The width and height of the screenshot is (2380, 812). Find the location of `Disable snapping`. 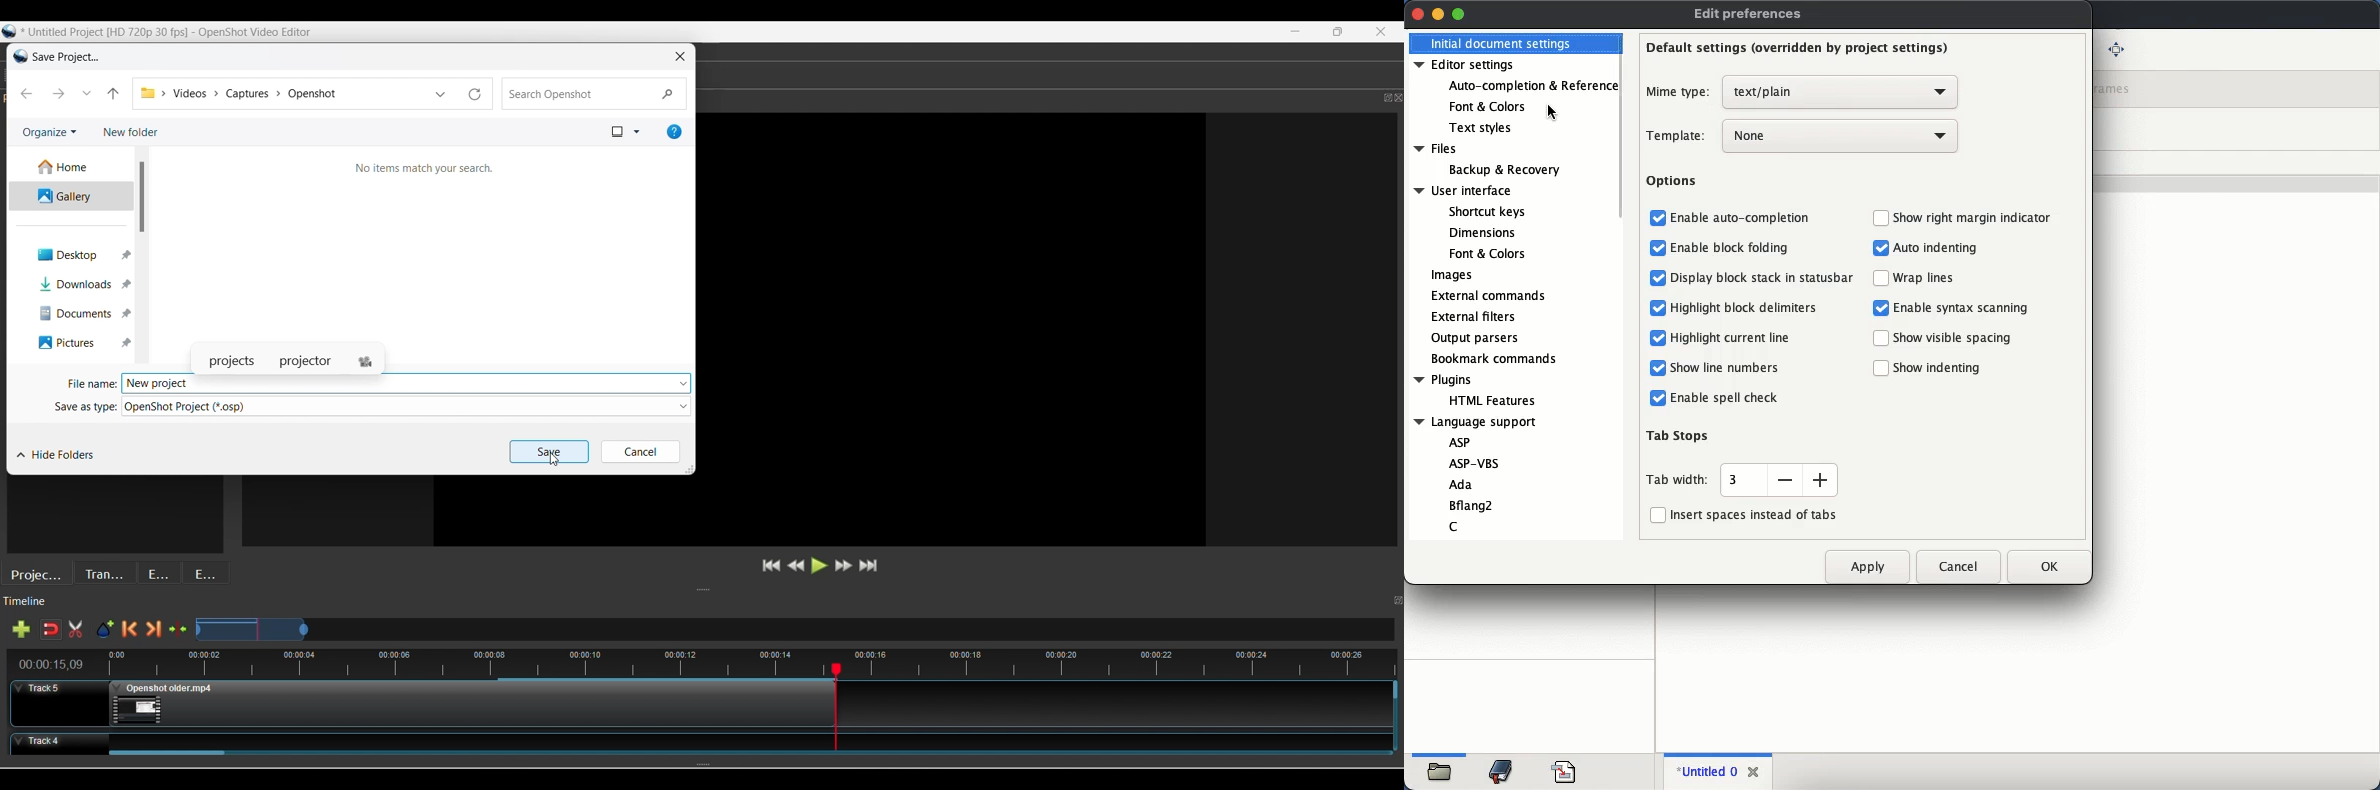

Disable snapping is located at coordinates (50, 629).